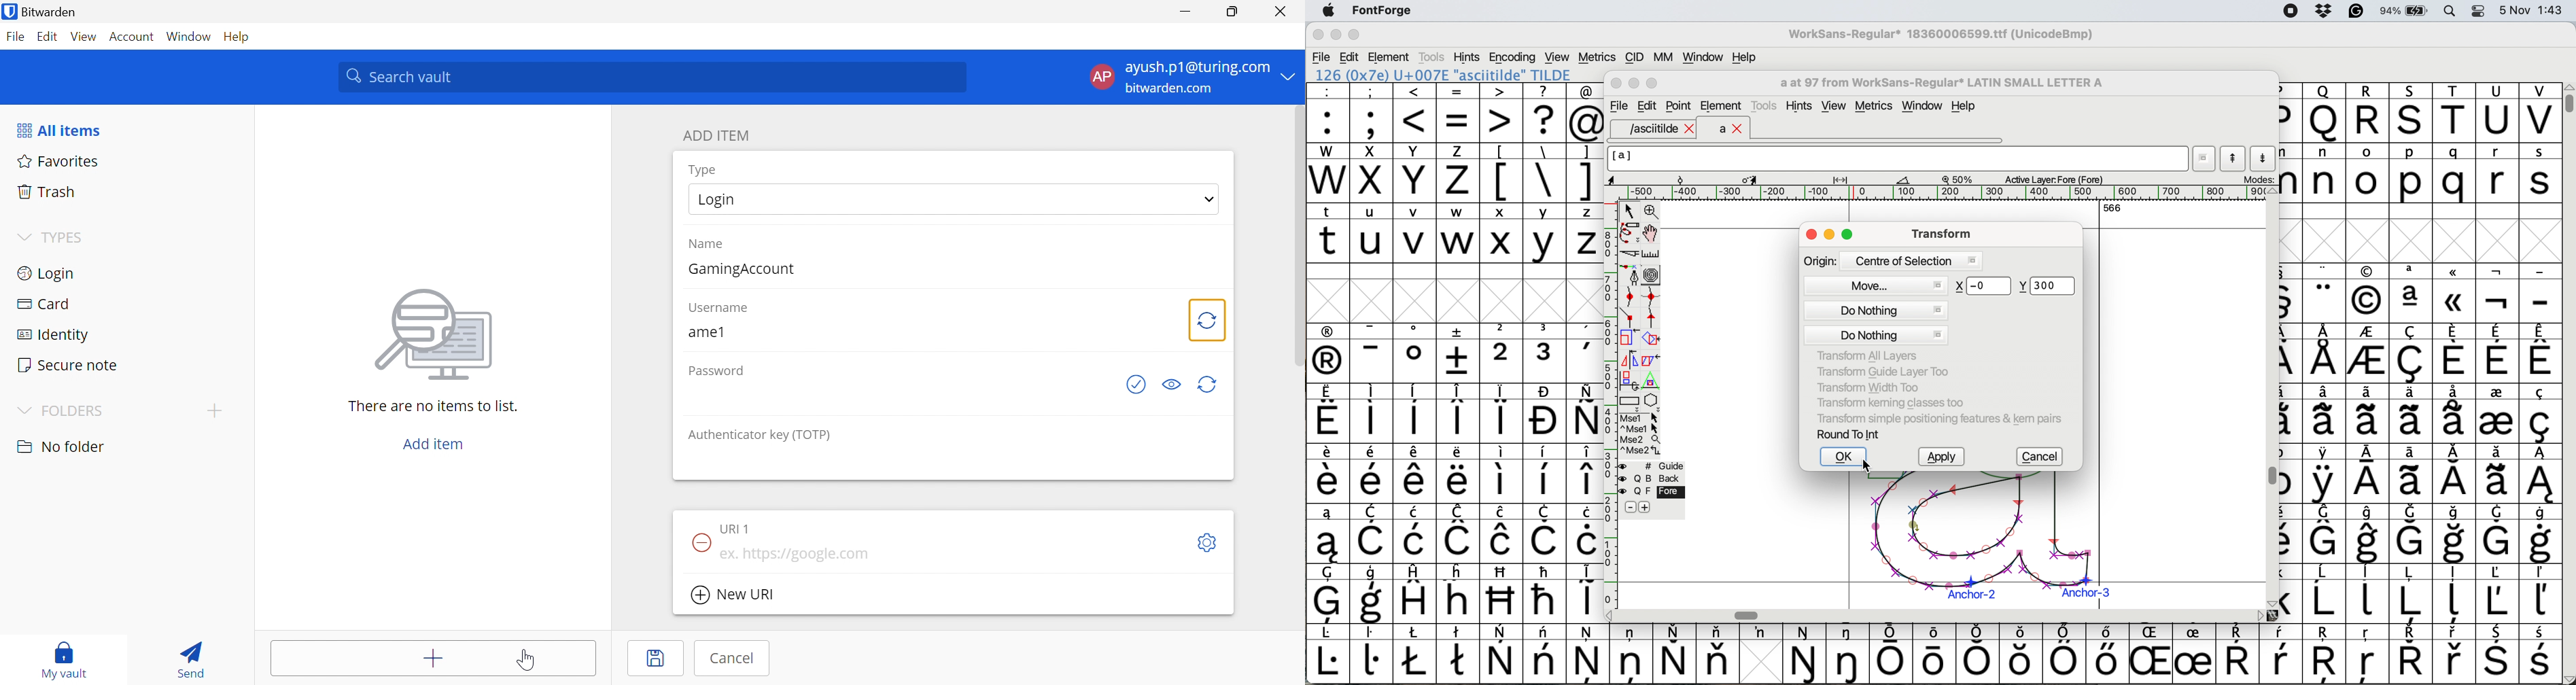 This screenshot has width=2576, height=700. Describe the element at coordinates (1545, 474) in the screenshot. I see `symbol` at that location.